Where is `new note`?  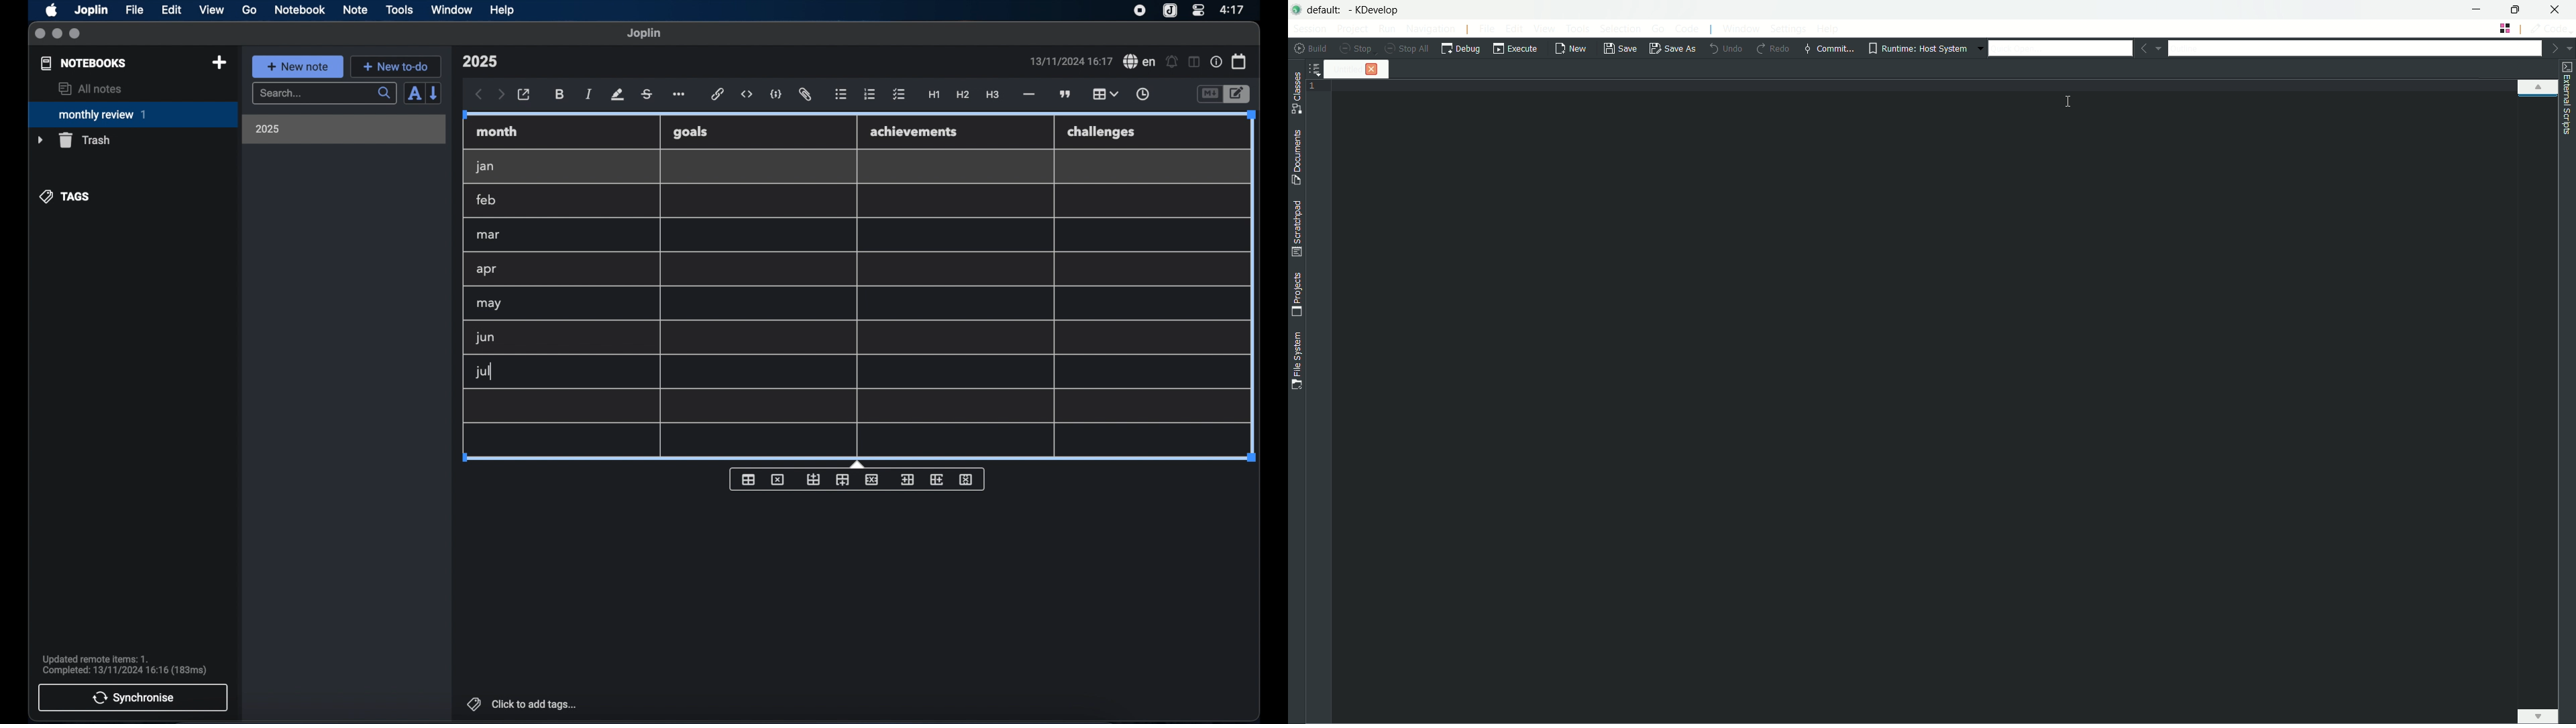
new note is located at coordinates (297, 66).